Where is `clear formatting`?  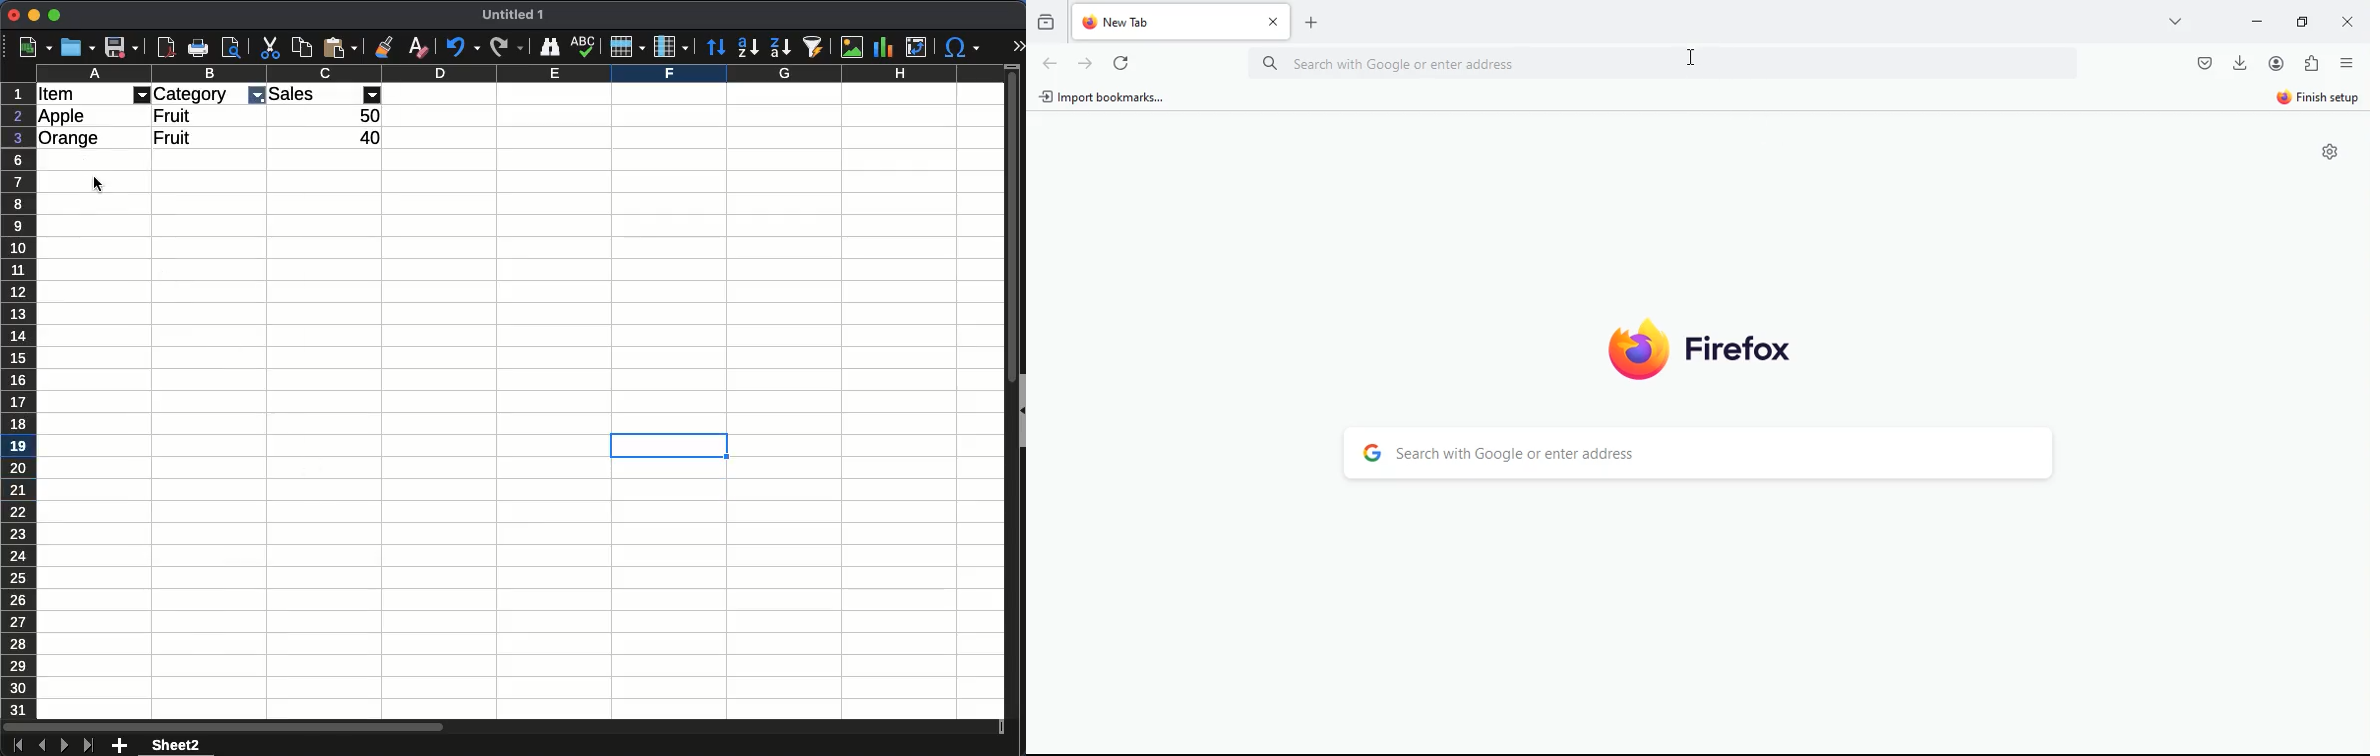 clear formatting is located at coordinates (415, 47).